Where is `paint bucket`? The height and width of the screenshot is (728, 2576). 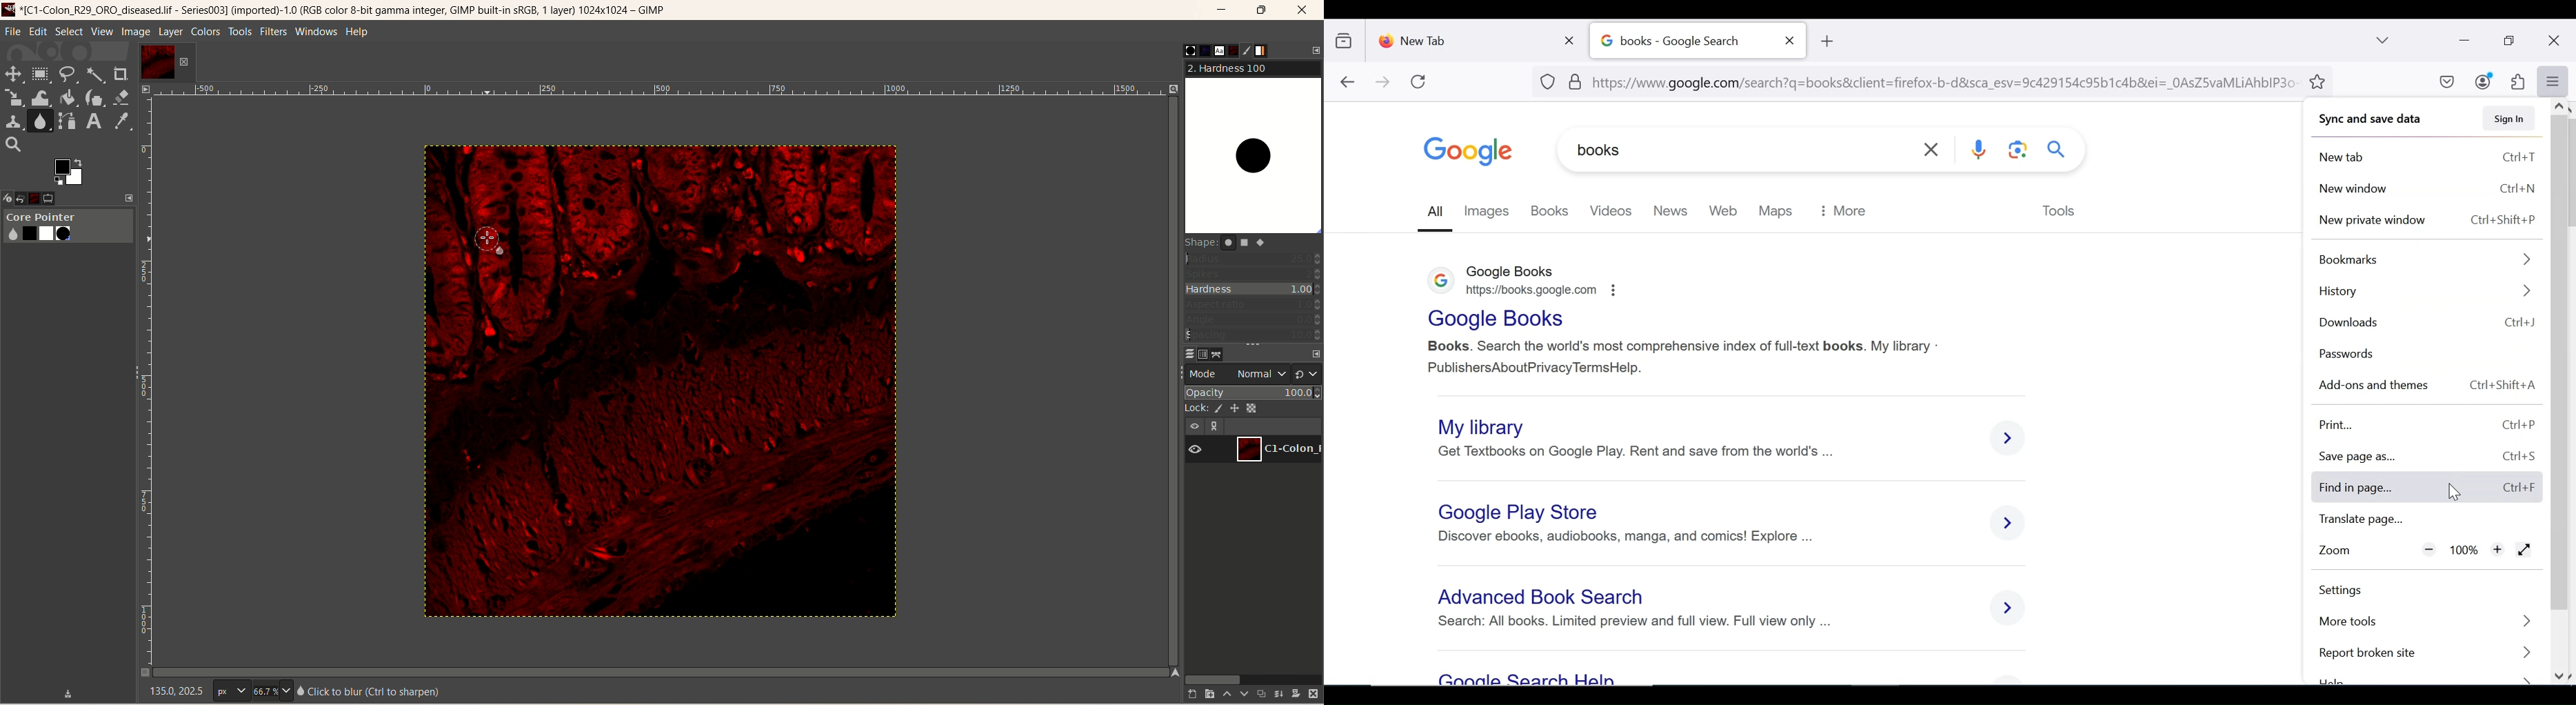 paint bucket is located at coordinates (69, 97).